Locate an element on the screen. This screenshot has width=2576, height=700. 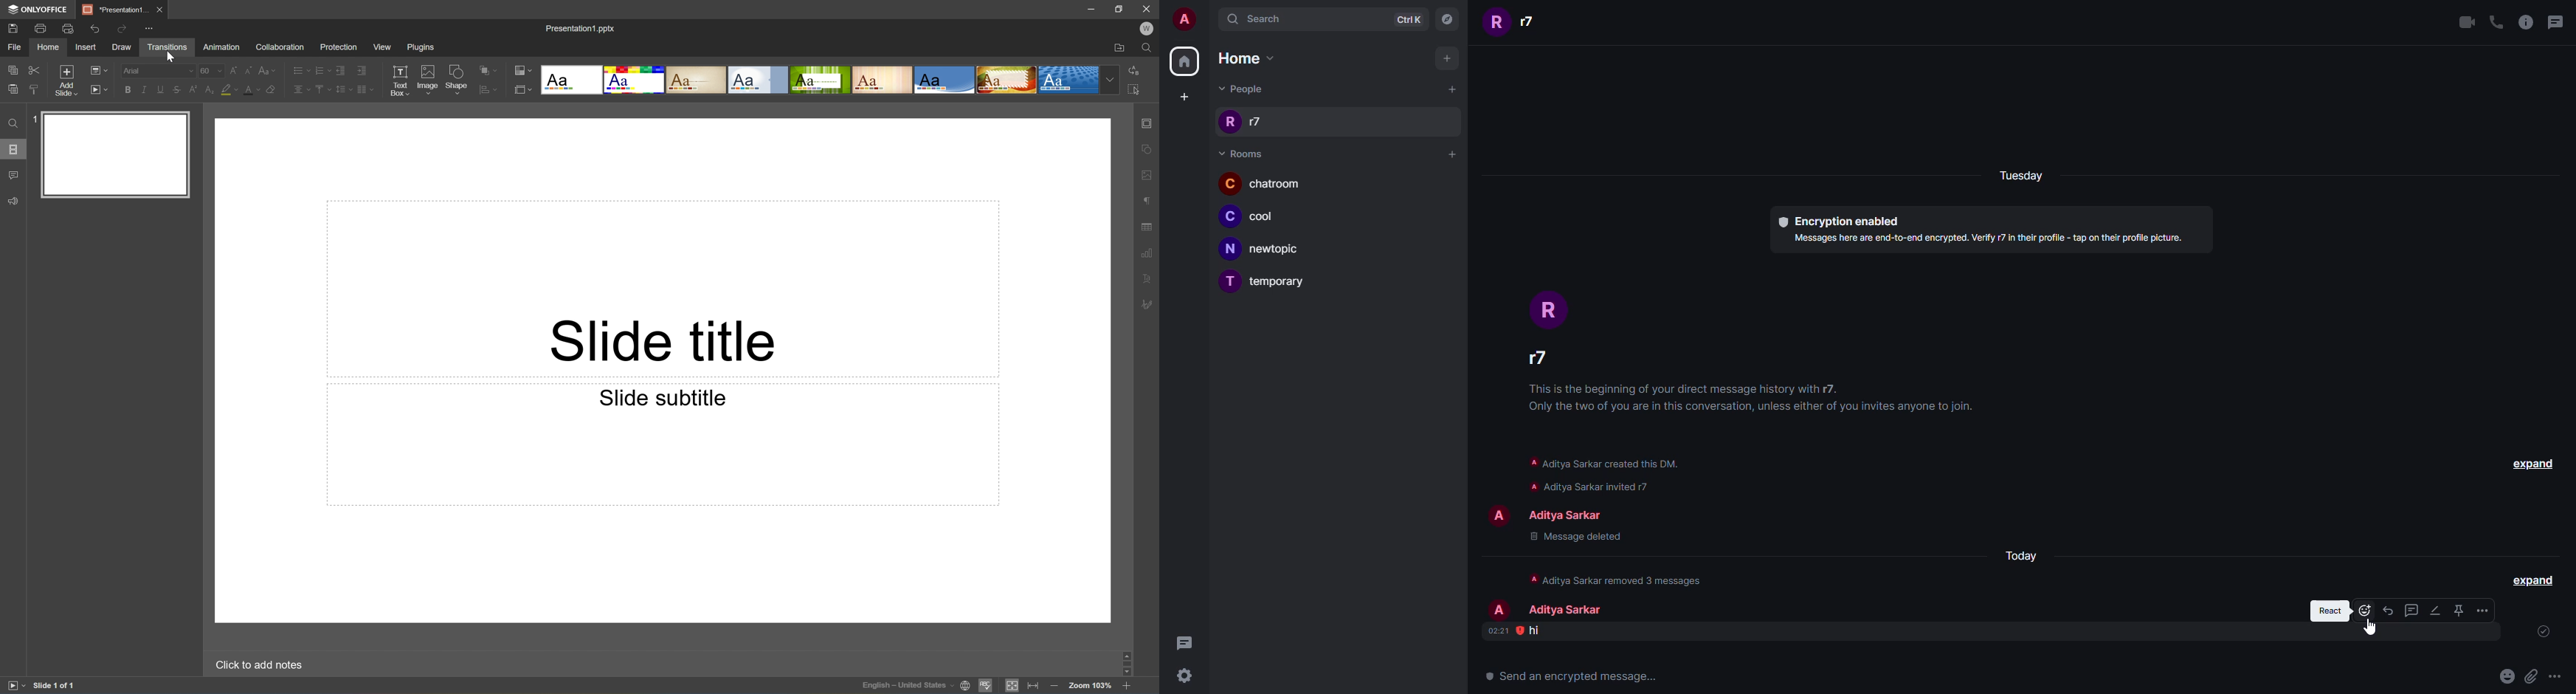
ONLYOFFICE is located at coordinates (41, 9).